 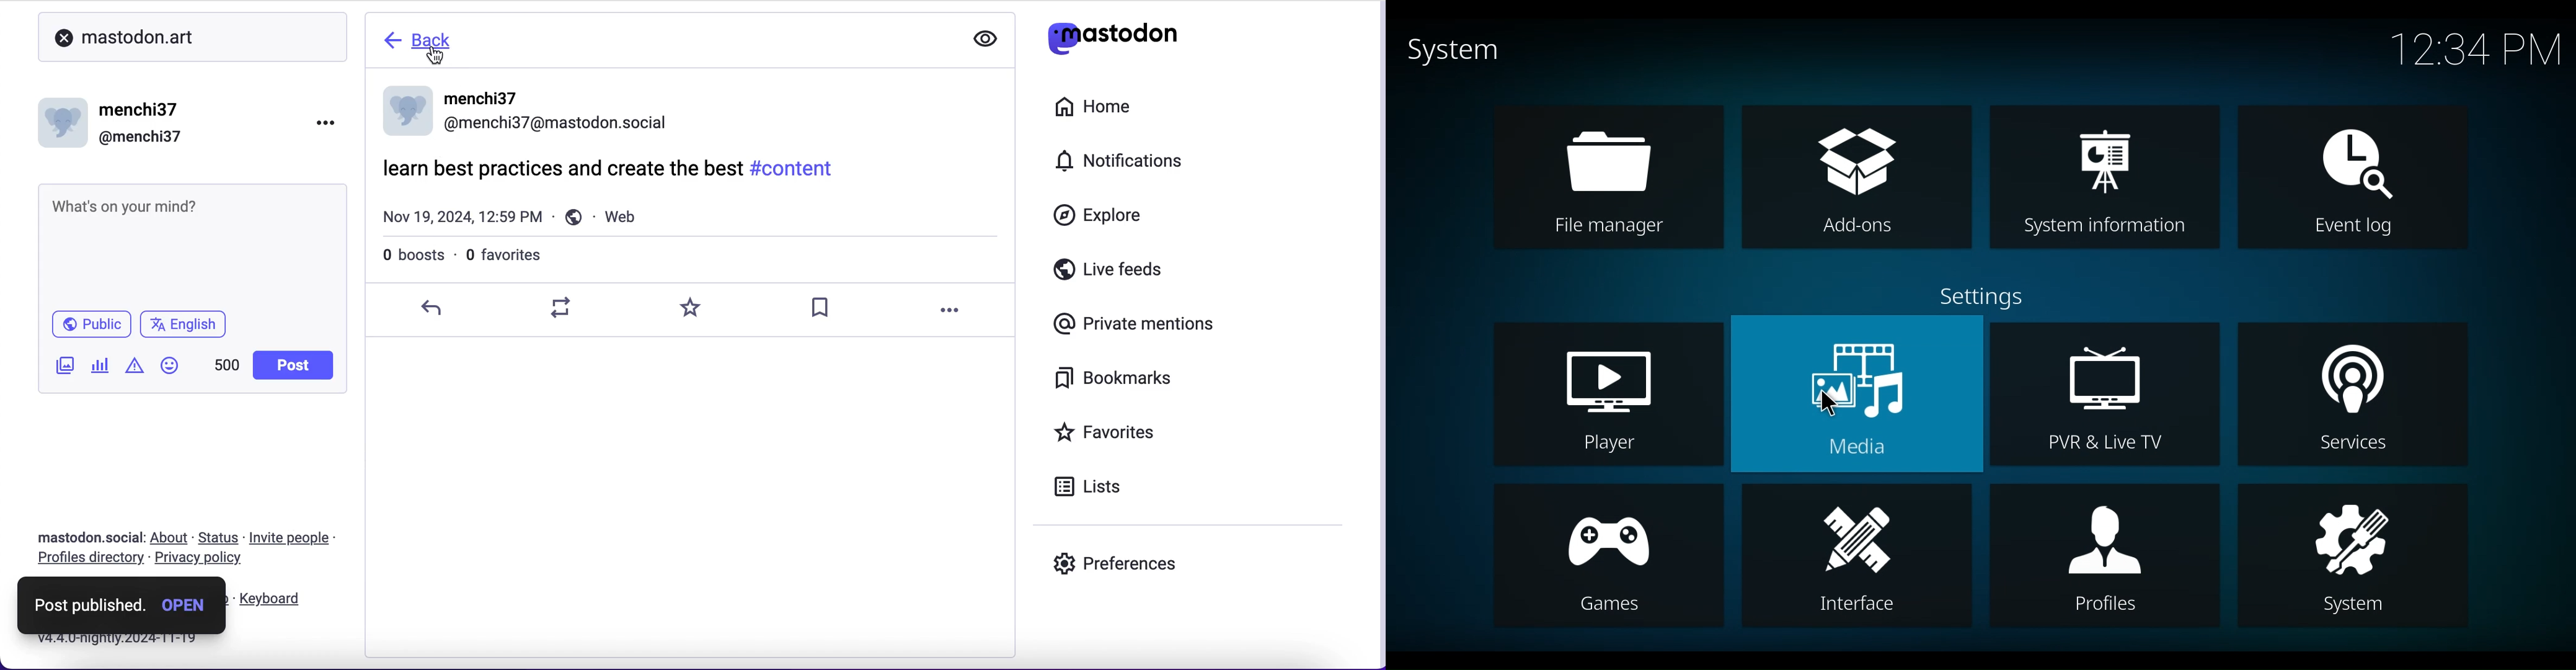 I want to click on Add-ons, so click(x=1859, y=177).